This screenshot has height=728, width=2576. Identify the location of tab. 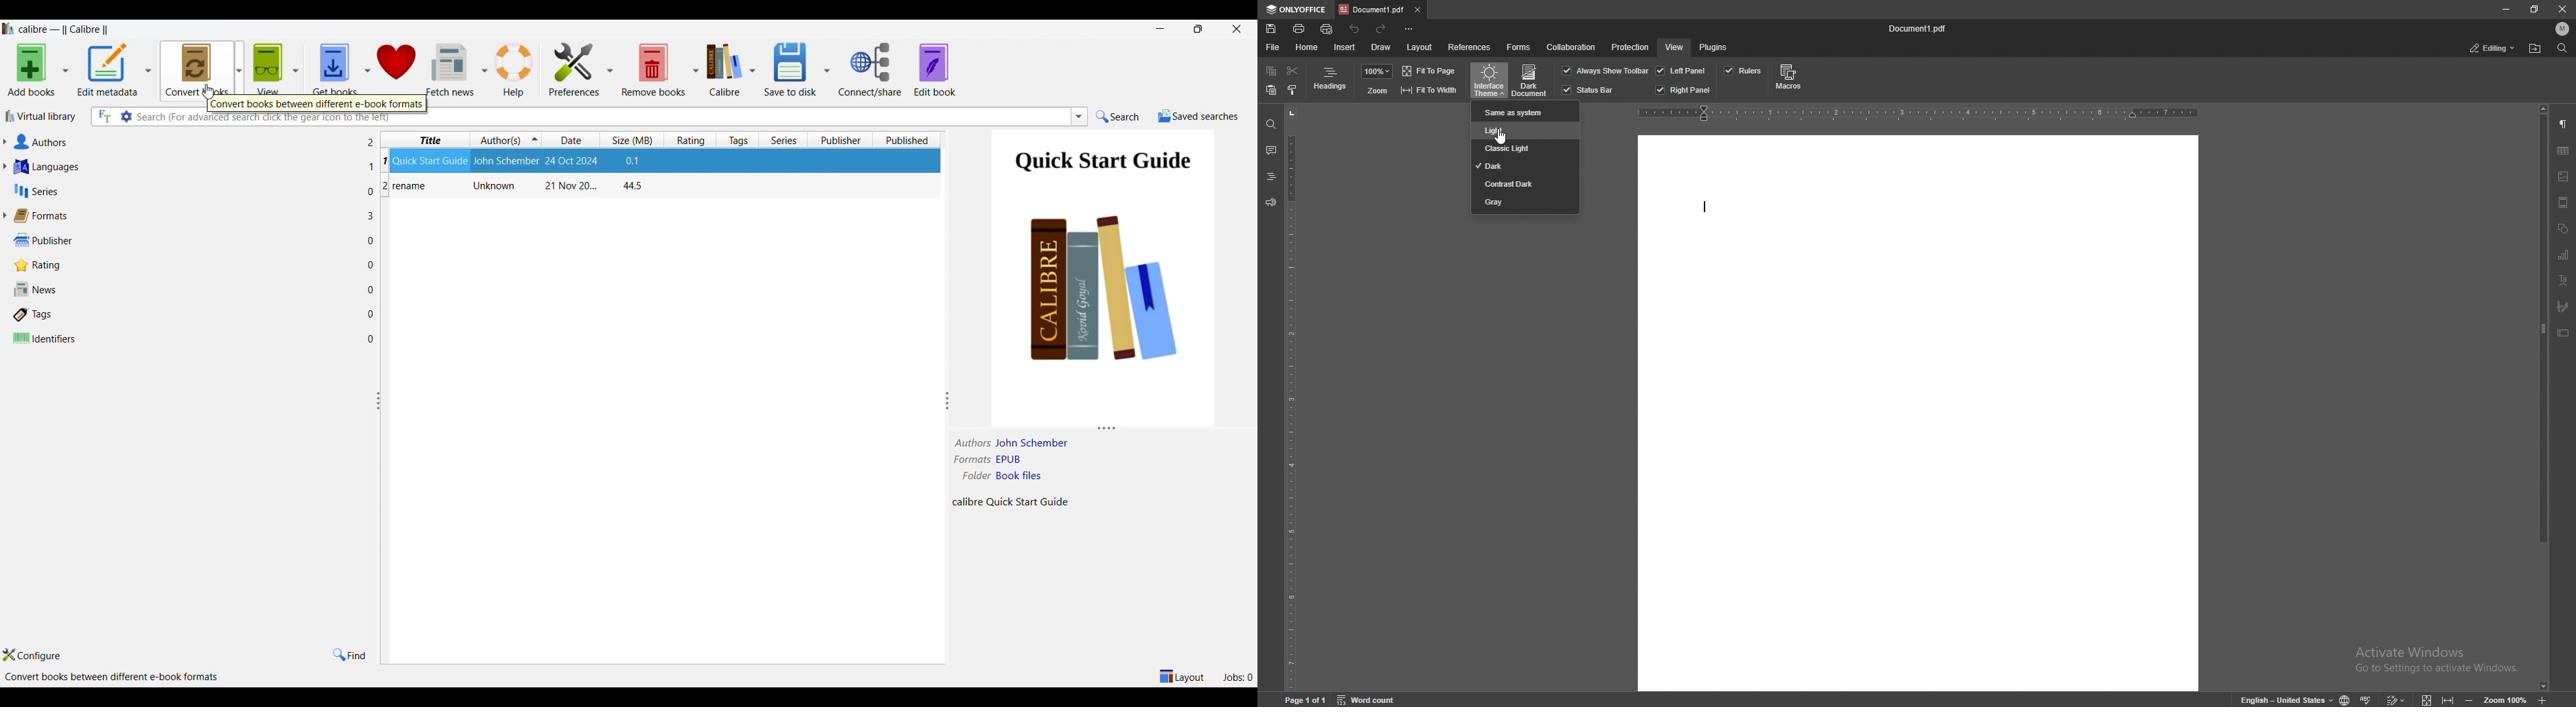
(1371, 10).